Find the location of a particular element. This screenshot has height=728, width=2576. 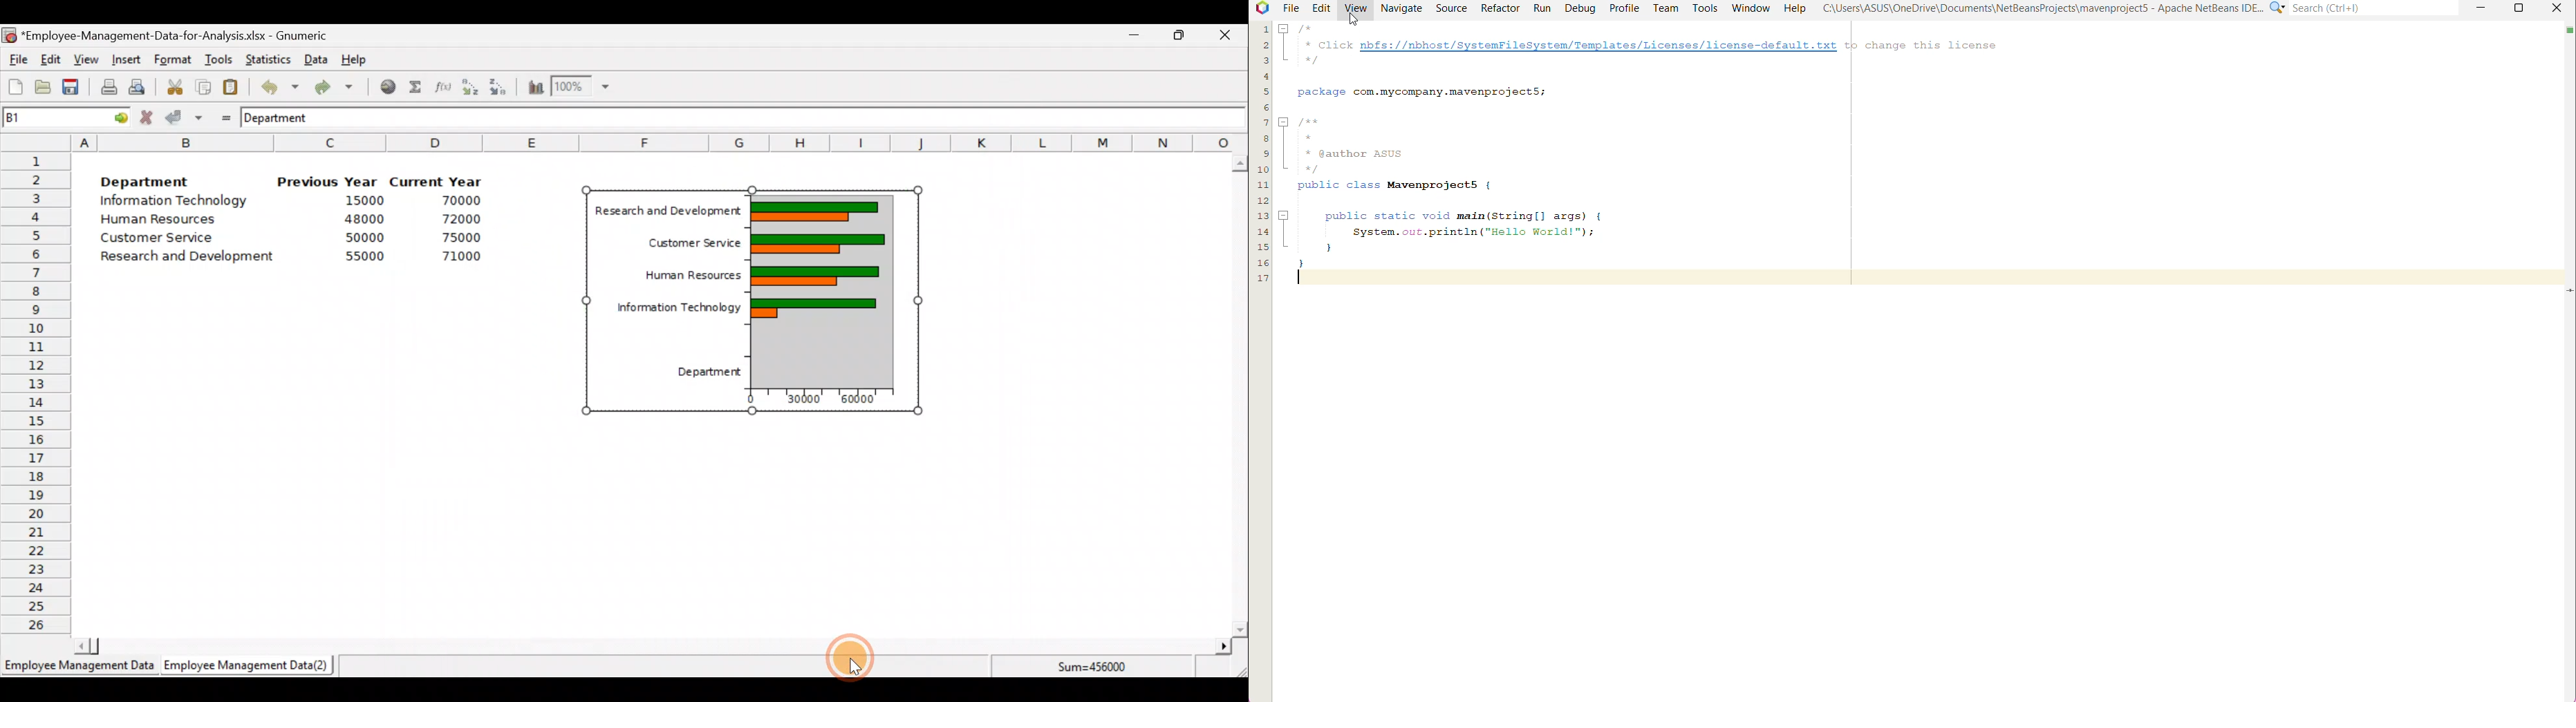

Department is located at coordinates (707, 370).